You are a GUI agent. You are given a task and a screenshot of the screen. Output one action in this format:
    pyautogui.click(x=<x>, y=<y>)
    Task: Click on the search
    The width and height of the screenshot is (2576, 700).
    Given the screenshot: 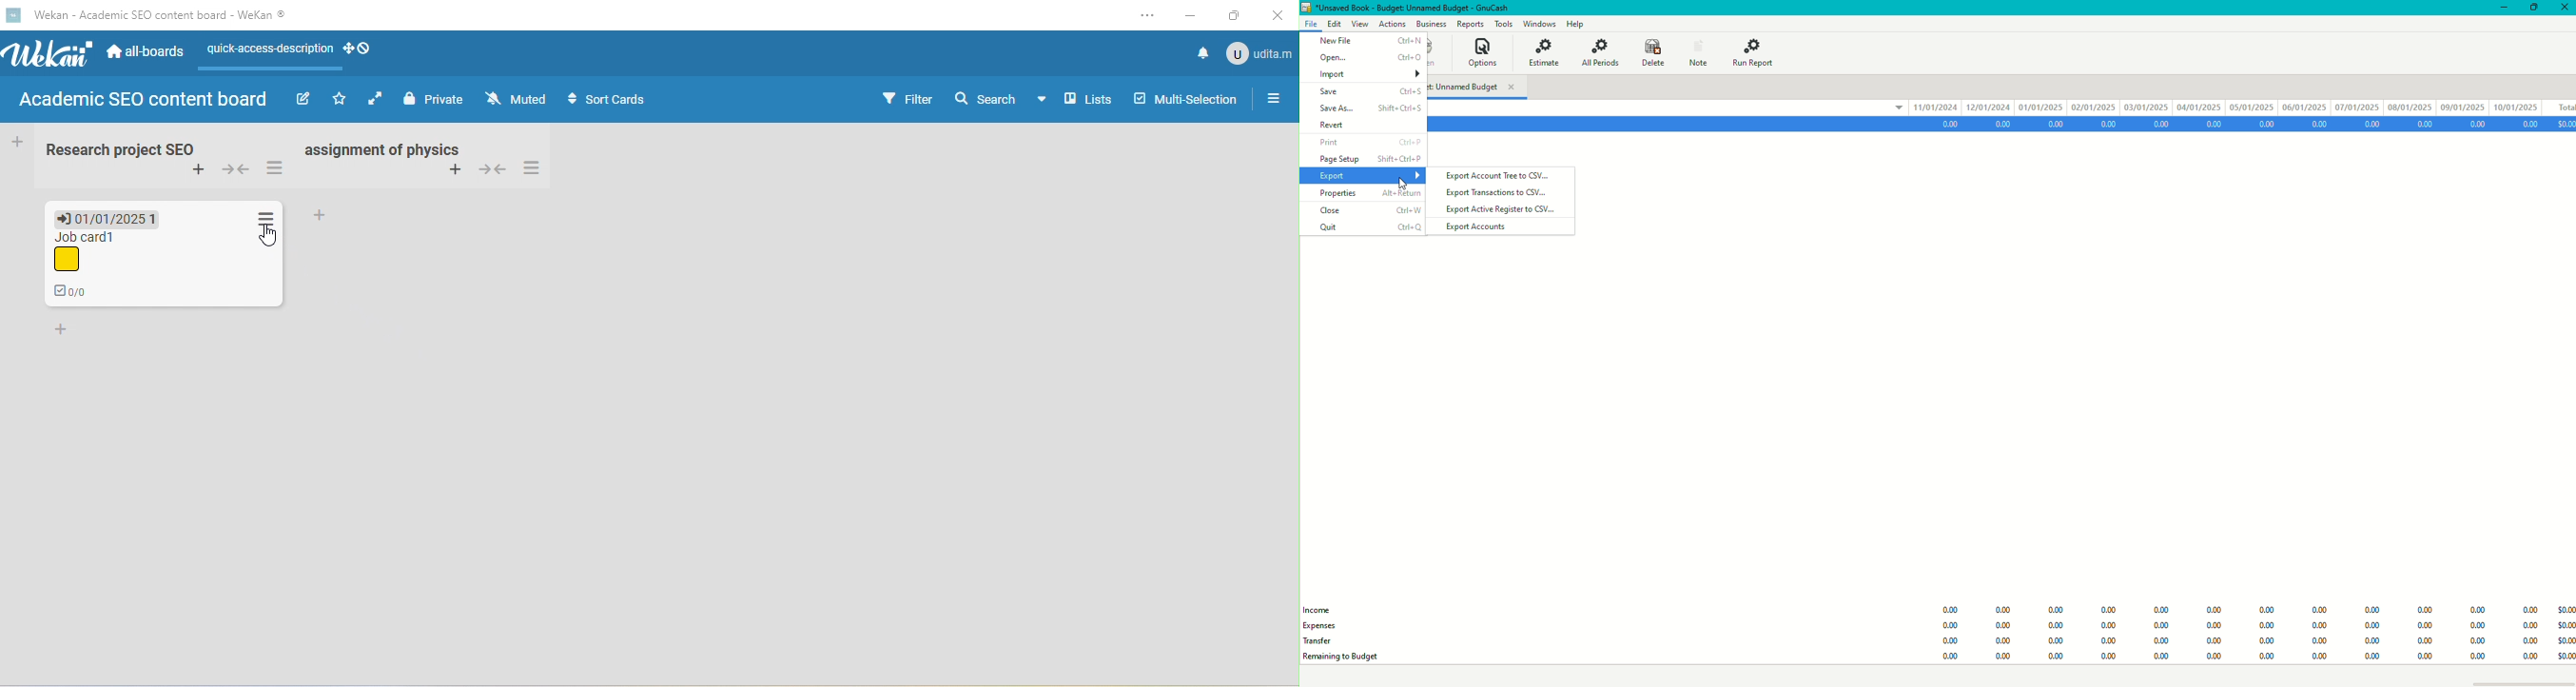 What is the action you would take?
    pyautogui.click(x=1000, y=96)
    